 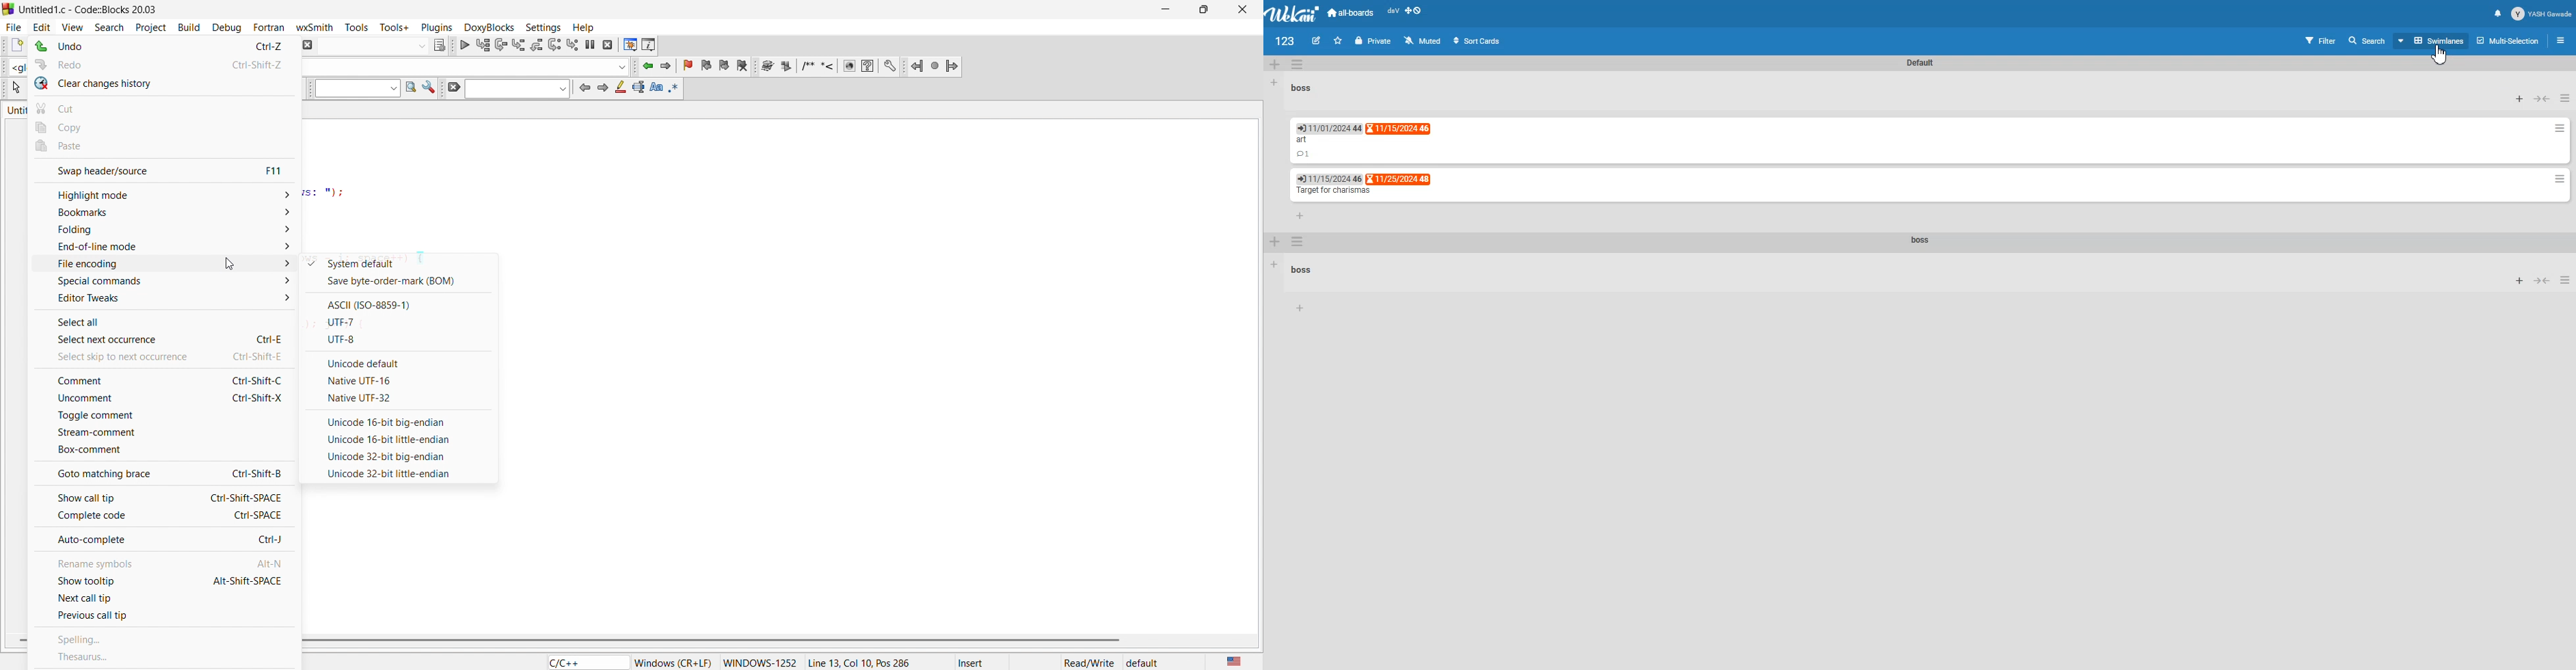 I want to click on Untitieadl.c - CodeBlocks 20.05, so click(x=94, y=10).